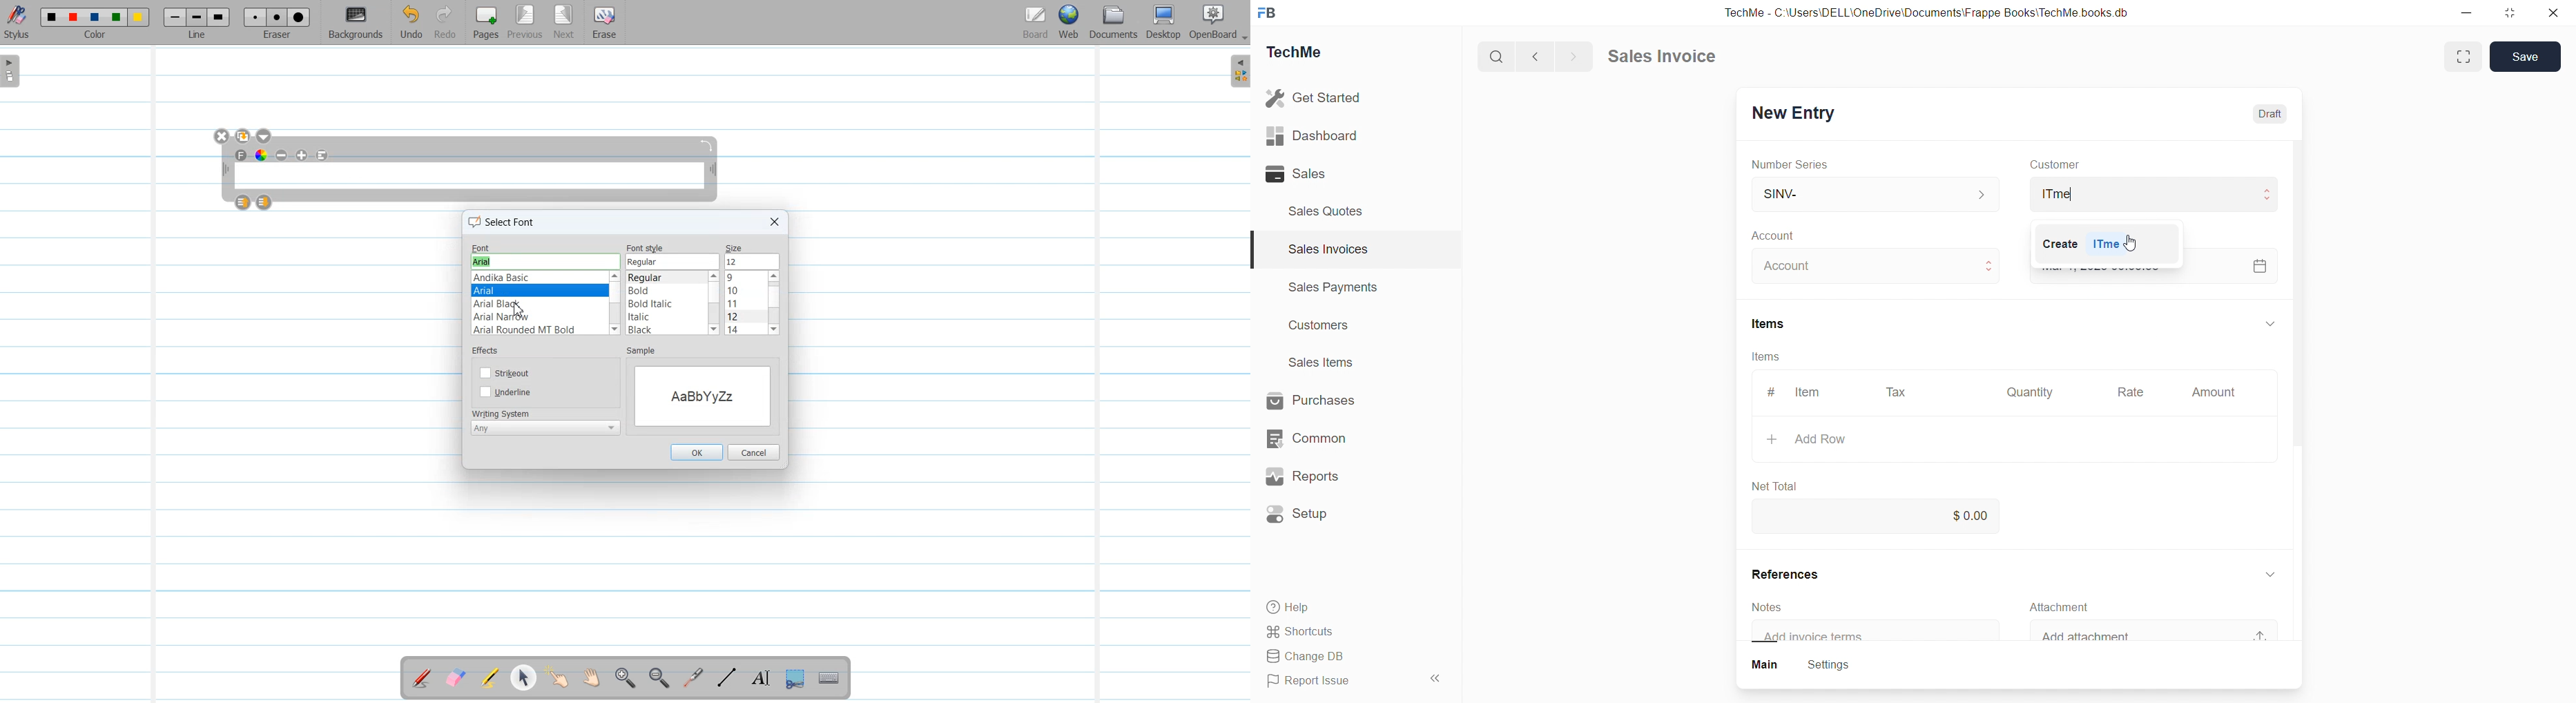 The image size is (2576, 728). Describe the element at coordinates (1322, 251) in the screenshot. I see `Sales Invoices` at that location.